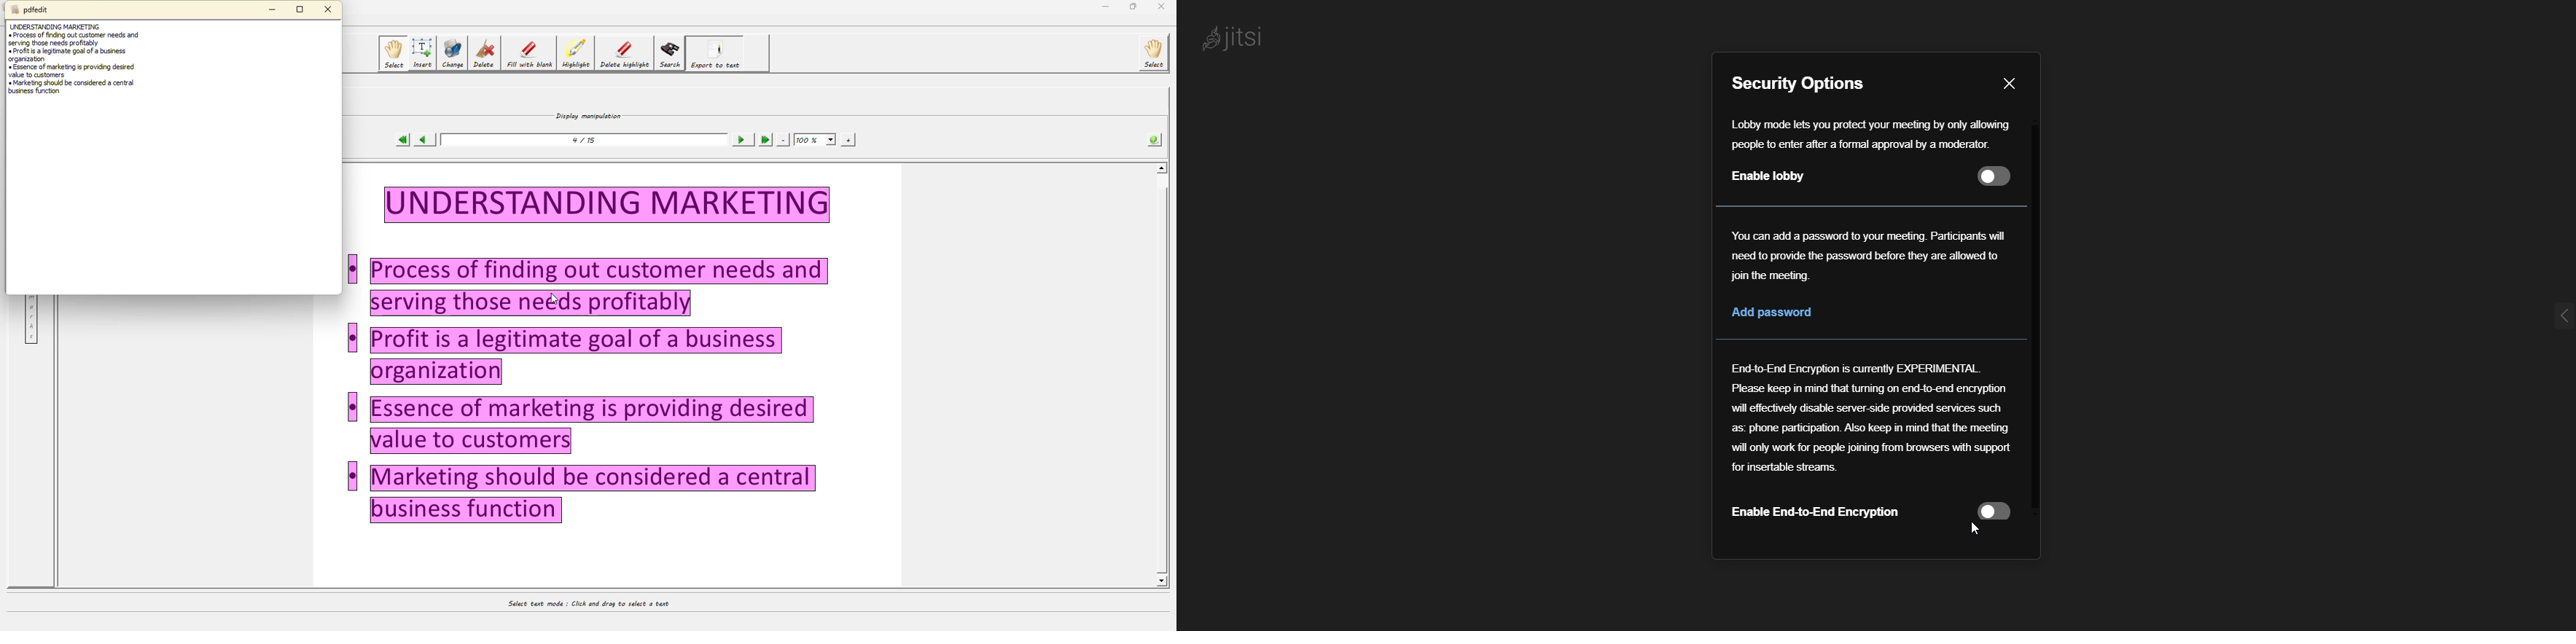 The height and width of the screenshot is (644, 2576). Describe the element at coordinates (1163, 9) in the screenshot. I see `` at that location.